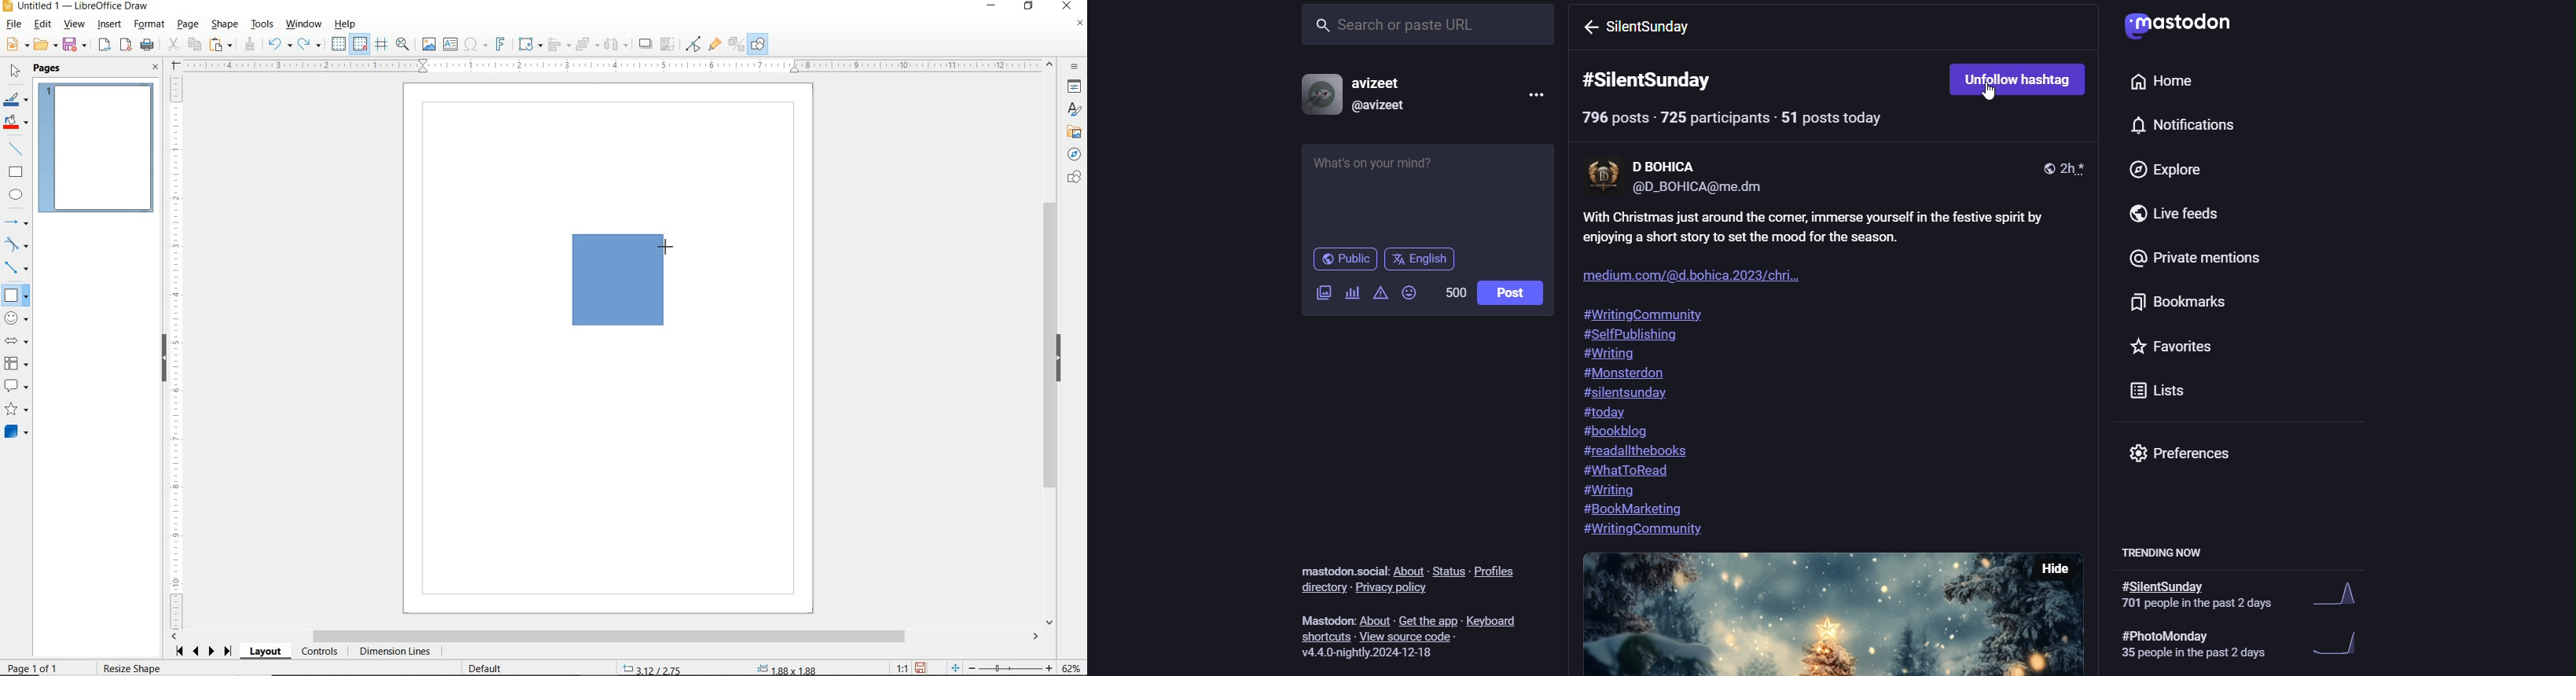 This screenshot has width=2576, height=700. I want to click on SELECT, so click(14, 73).